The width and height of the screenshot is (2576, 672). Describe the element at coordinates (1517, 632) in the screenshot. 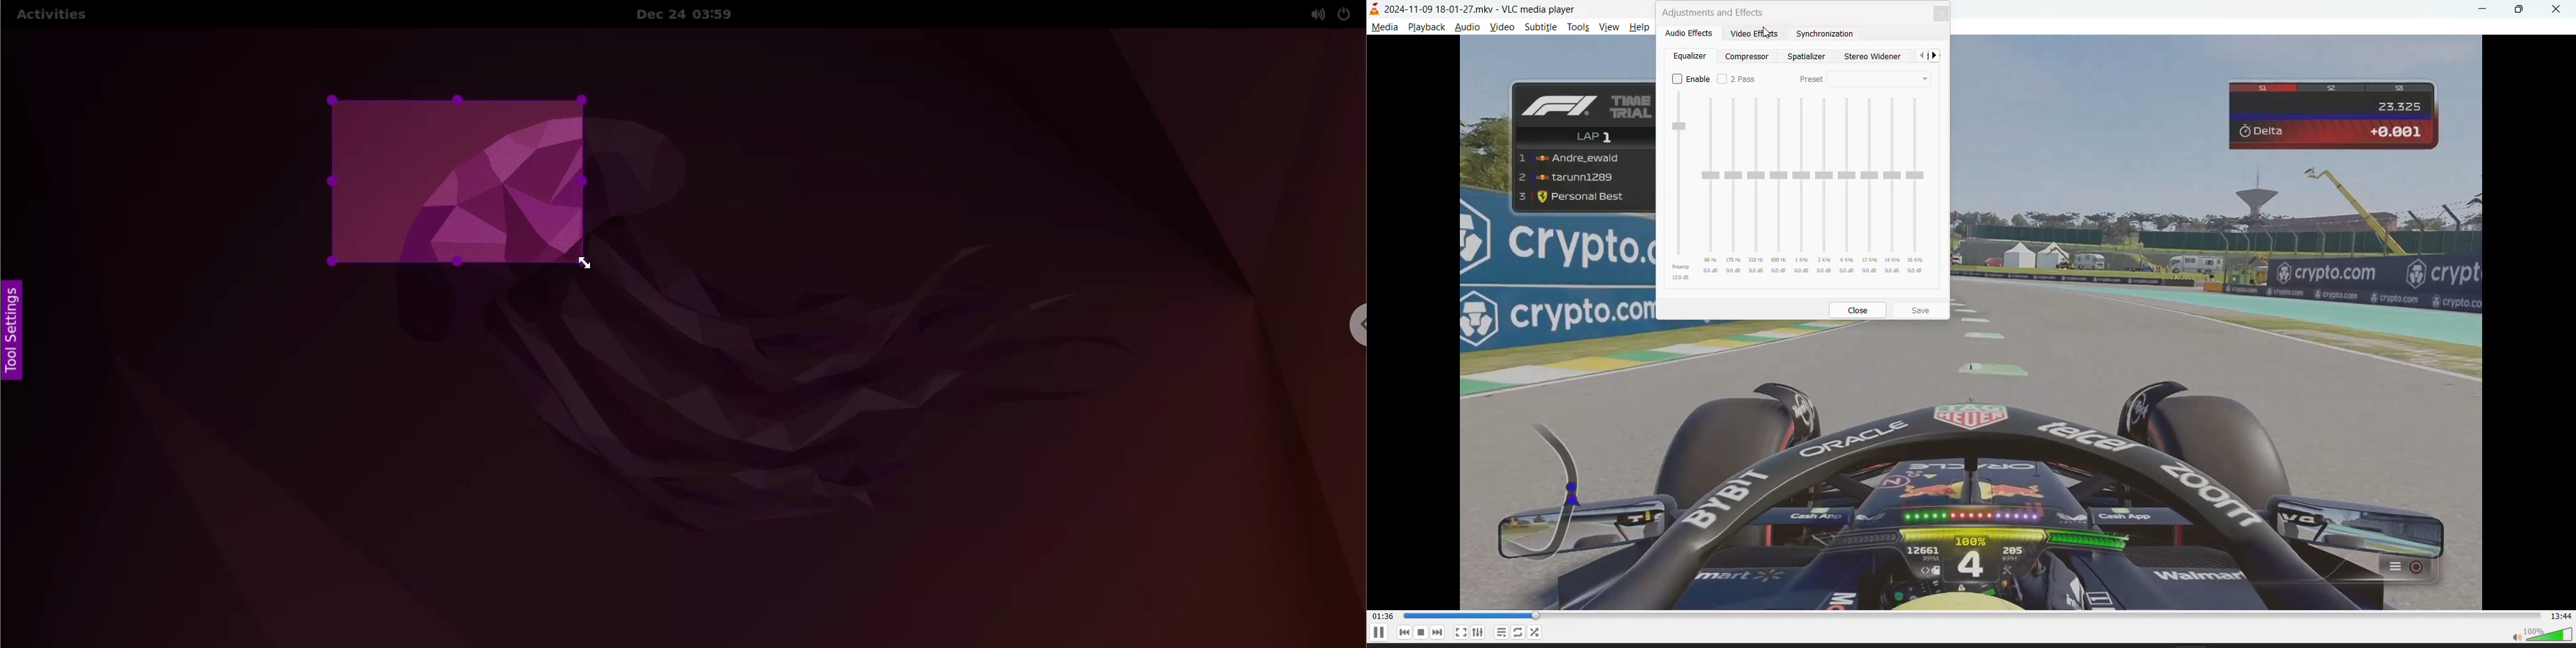

I see `loop` at that location.